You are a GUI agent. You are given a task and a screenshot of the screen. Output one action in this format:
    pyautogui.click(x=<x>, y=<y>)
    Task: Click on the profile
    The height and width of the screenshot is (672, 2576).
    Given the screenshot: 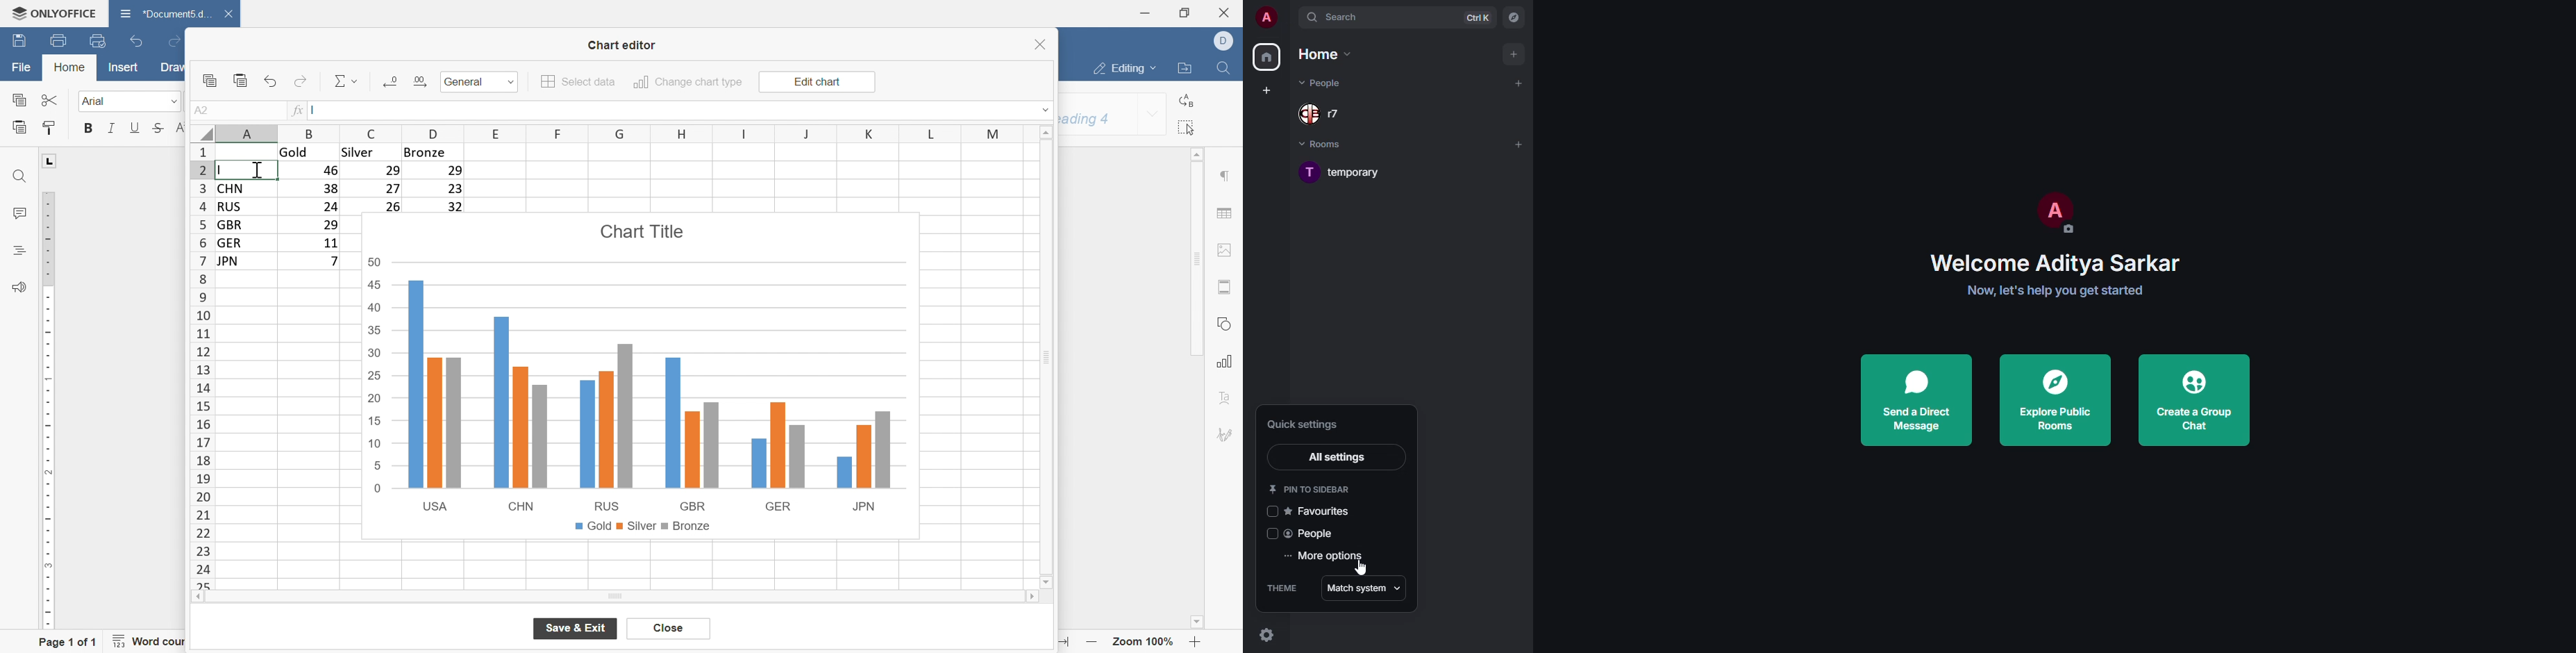 What is the action you would take?
    pyautogui.click(x=1266, y=17)
    